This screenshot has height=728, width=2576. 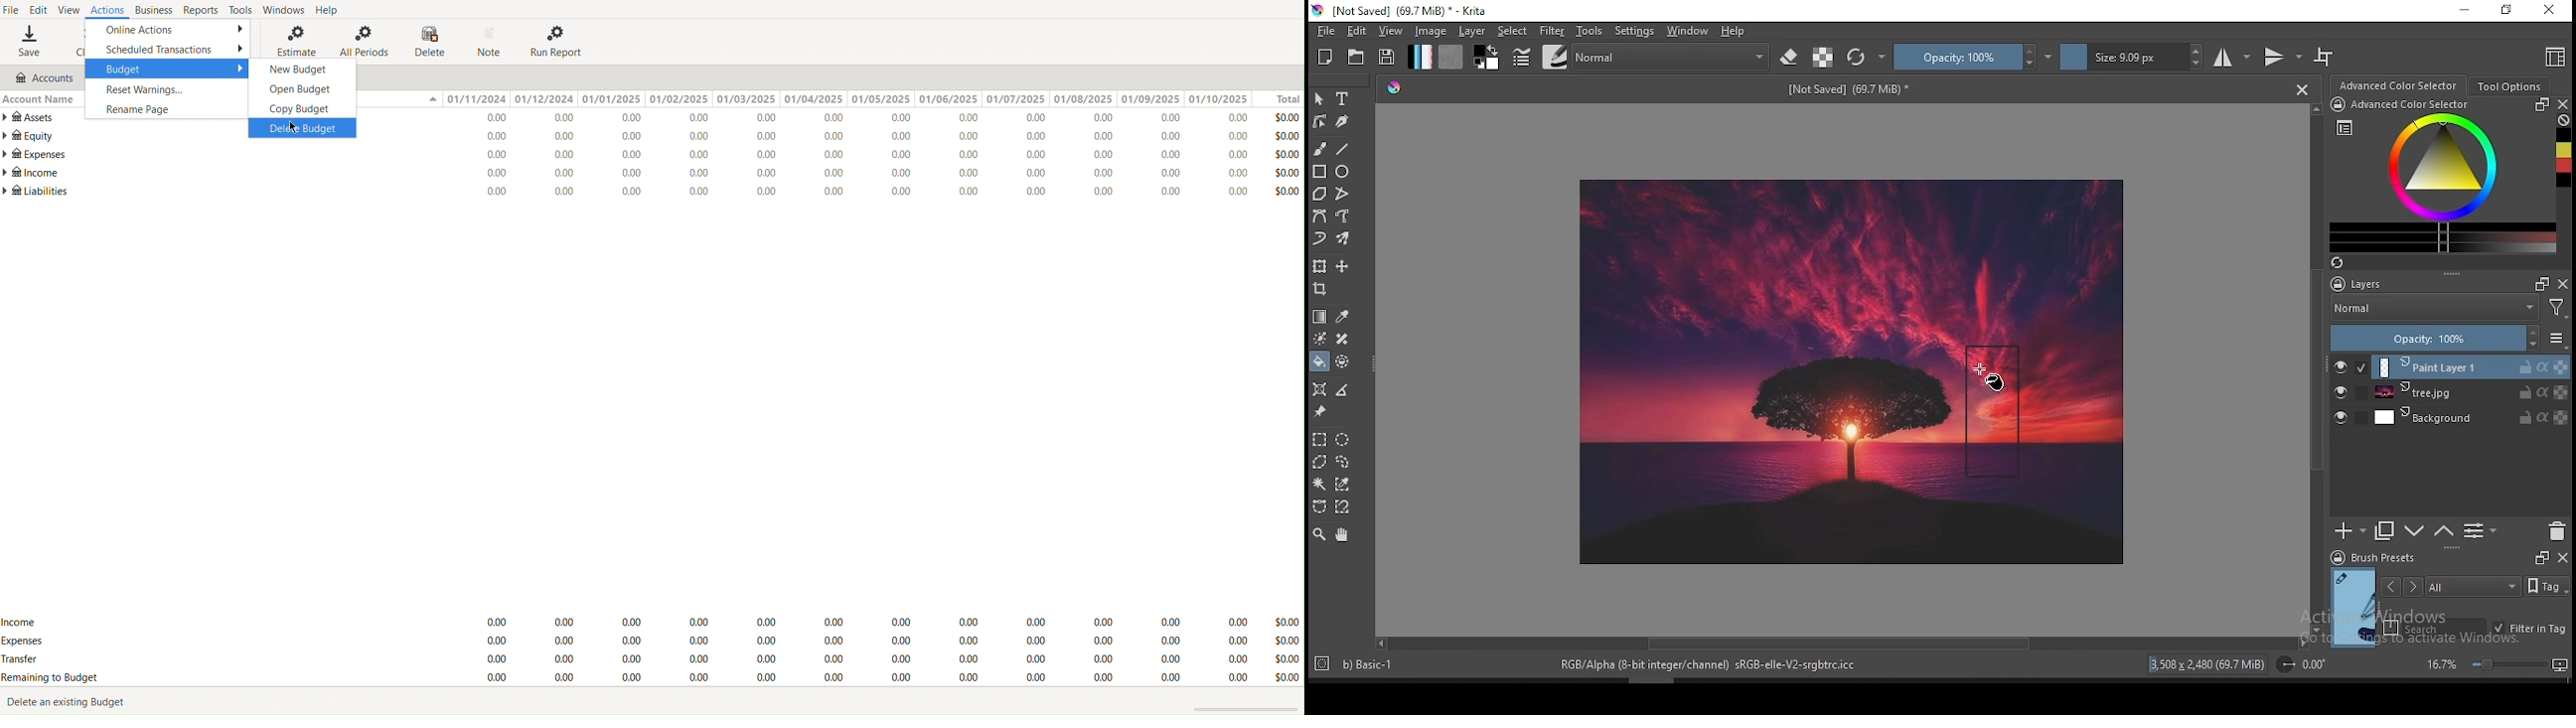 I want to click on brushes, so click(x=1554, y=57).